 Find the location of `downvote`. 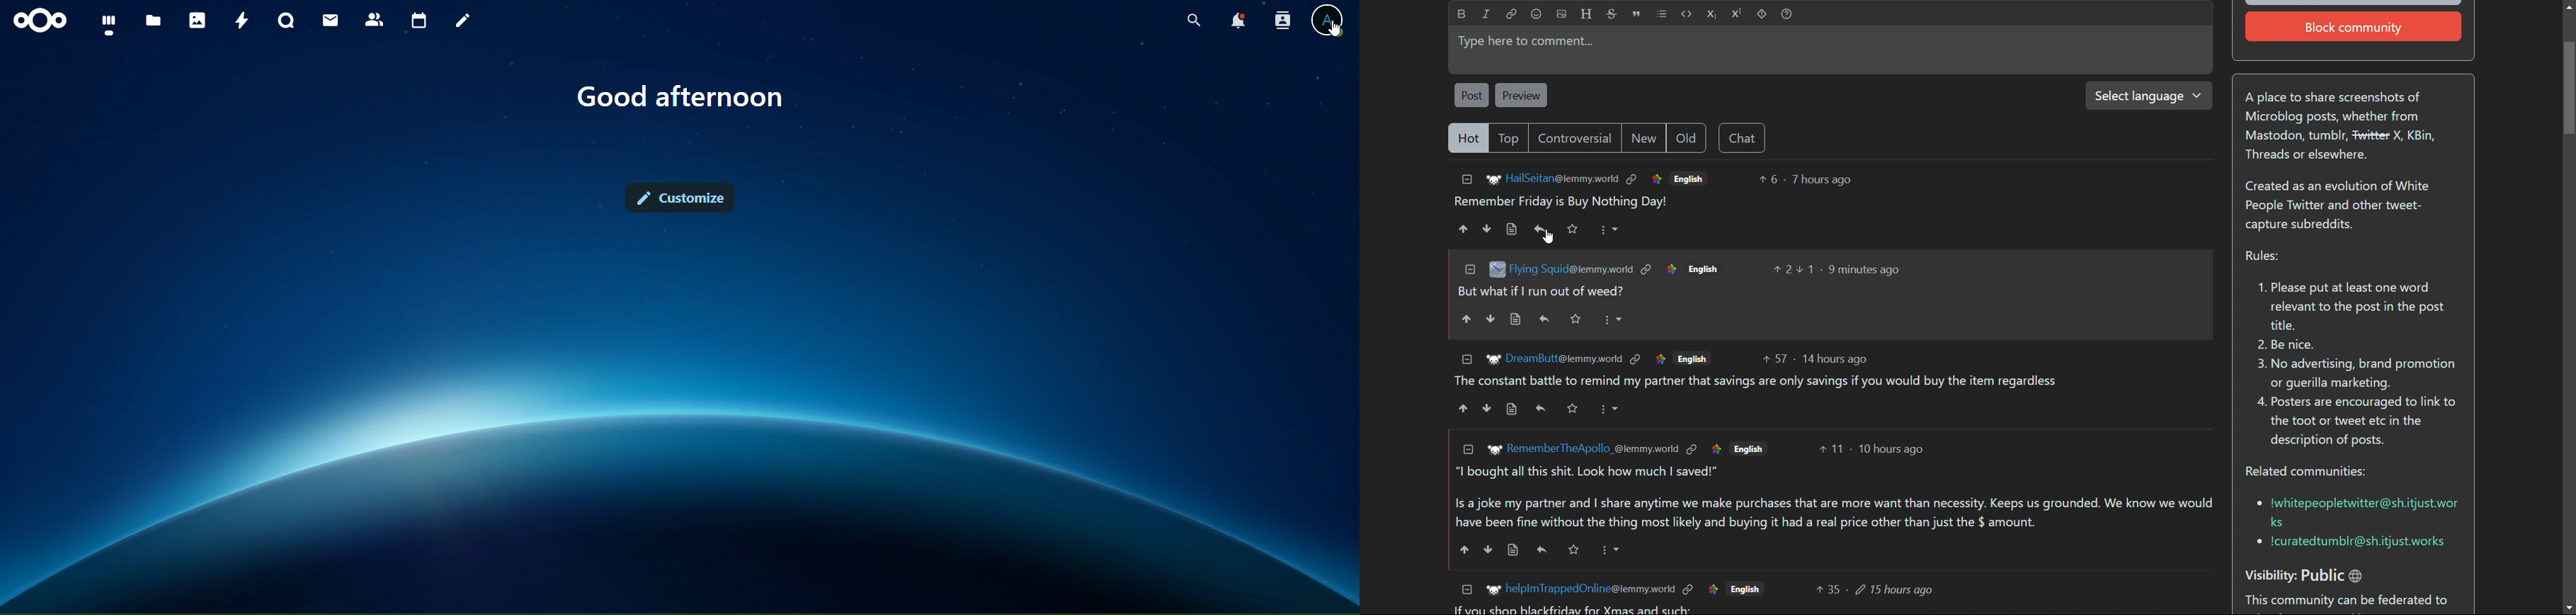

downvote is located at coordinates (1491, 320).